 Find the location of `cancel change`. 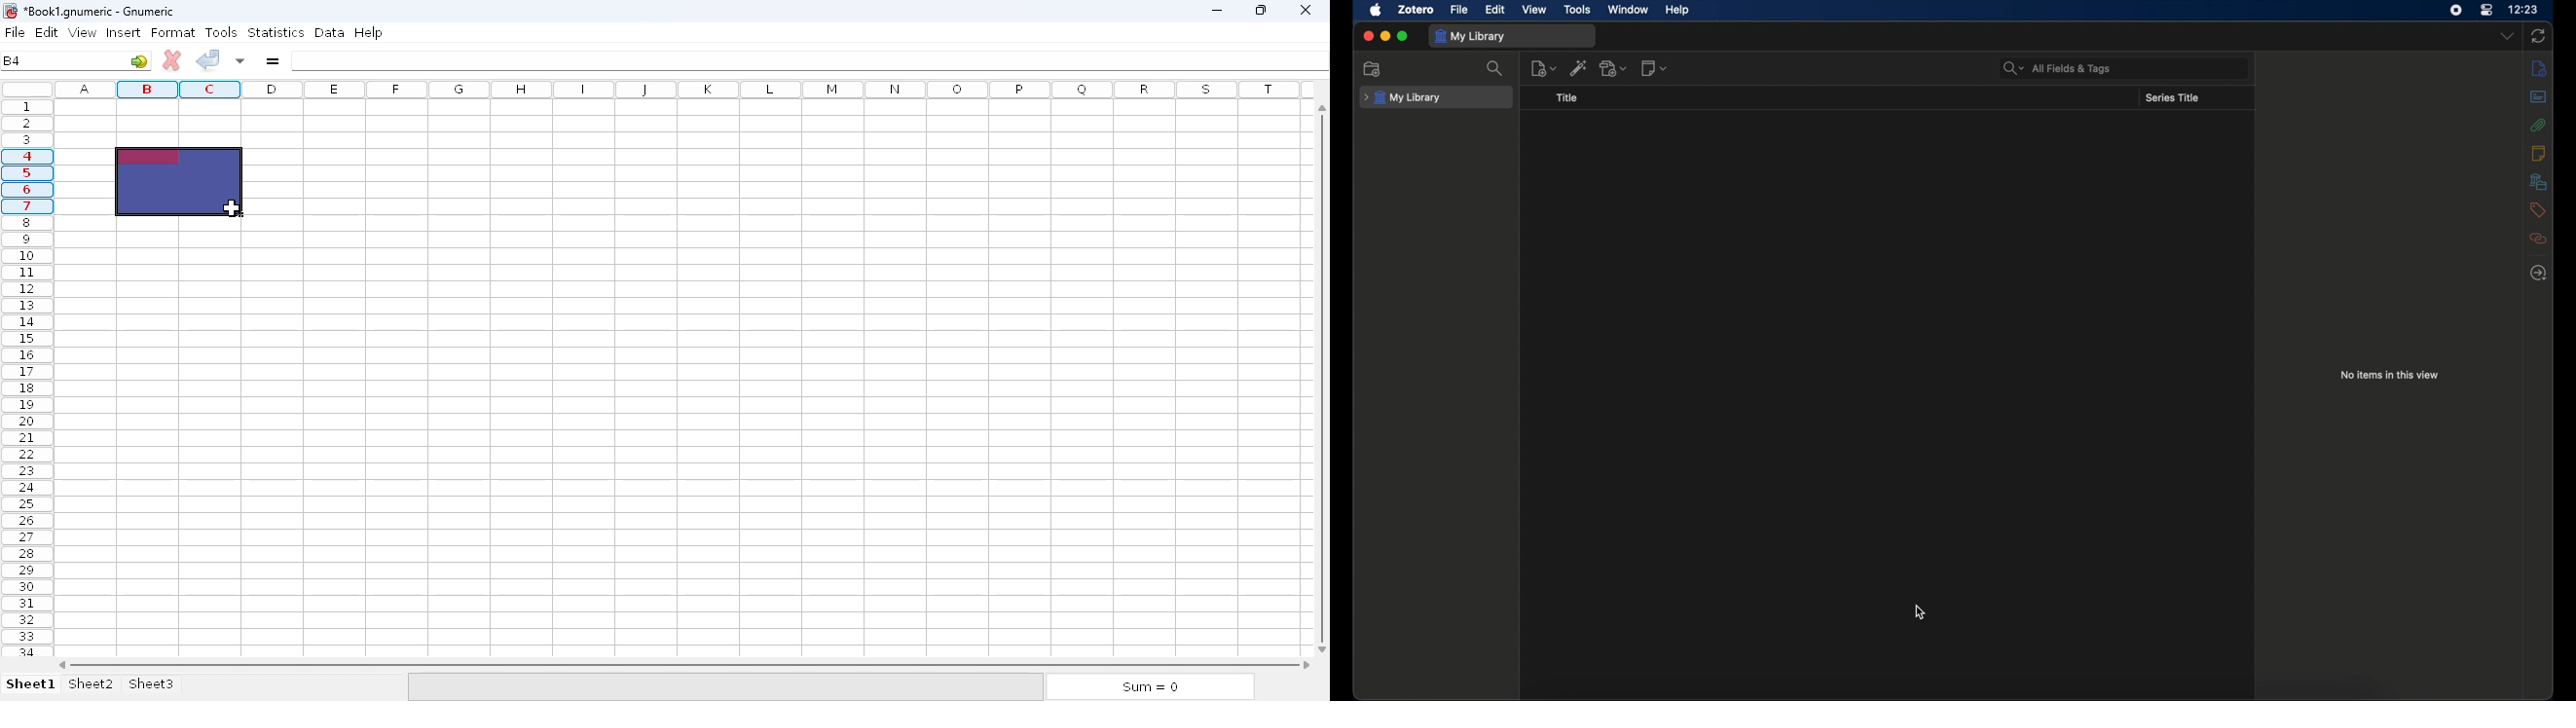

cancel change is located at coordinates (171, 60).